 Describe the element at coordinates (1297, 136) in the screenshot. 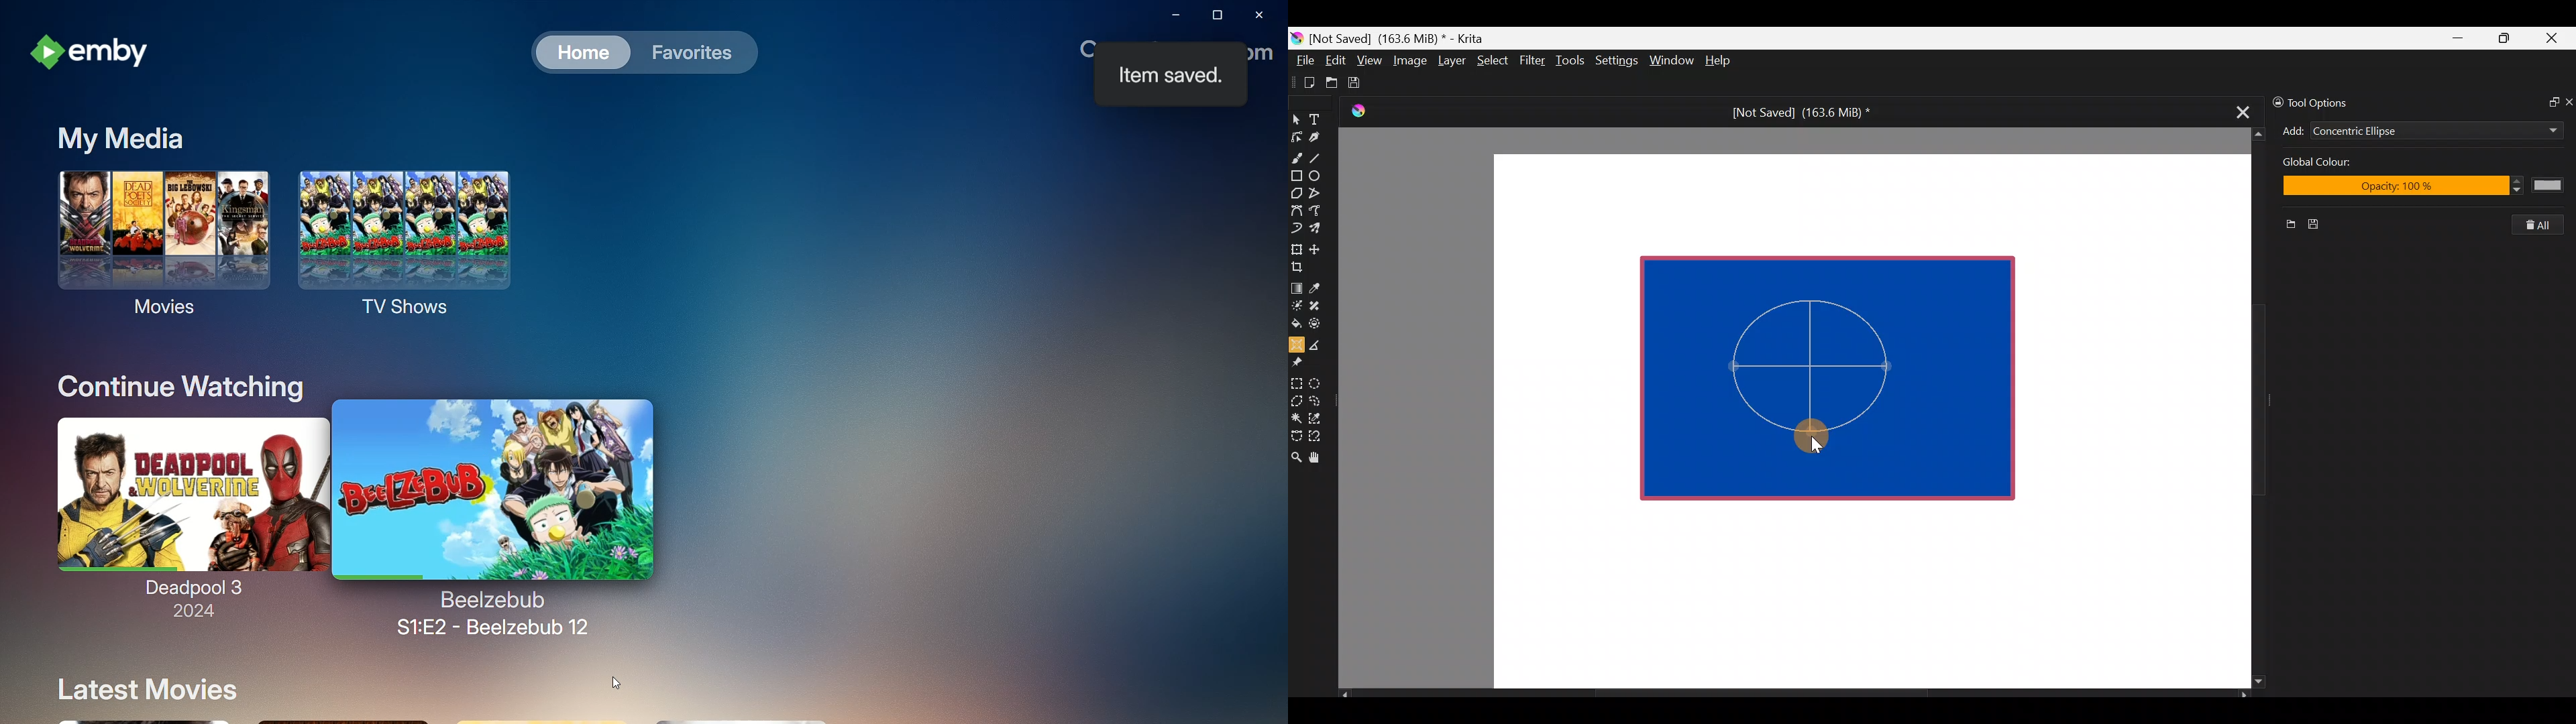

I see `Edit shapes tool` at that location.